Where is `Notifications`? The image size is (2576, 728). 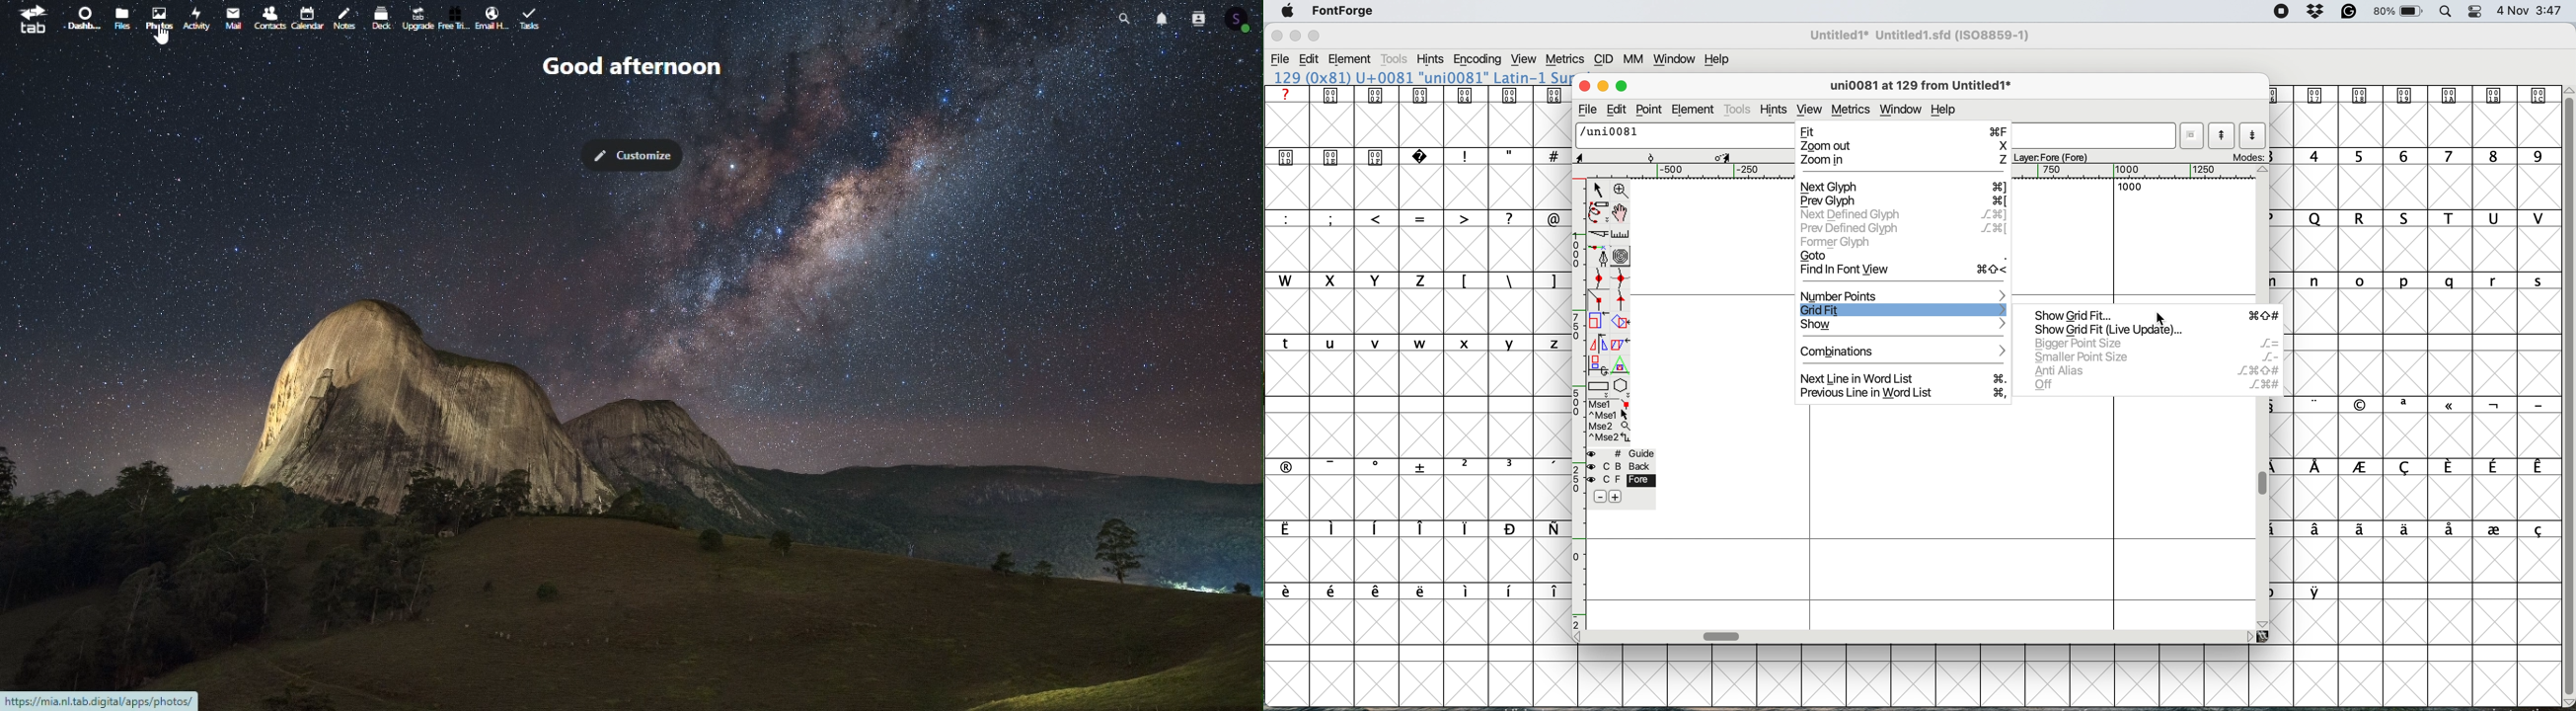
Notifications is located at coordinates (1164, 16).